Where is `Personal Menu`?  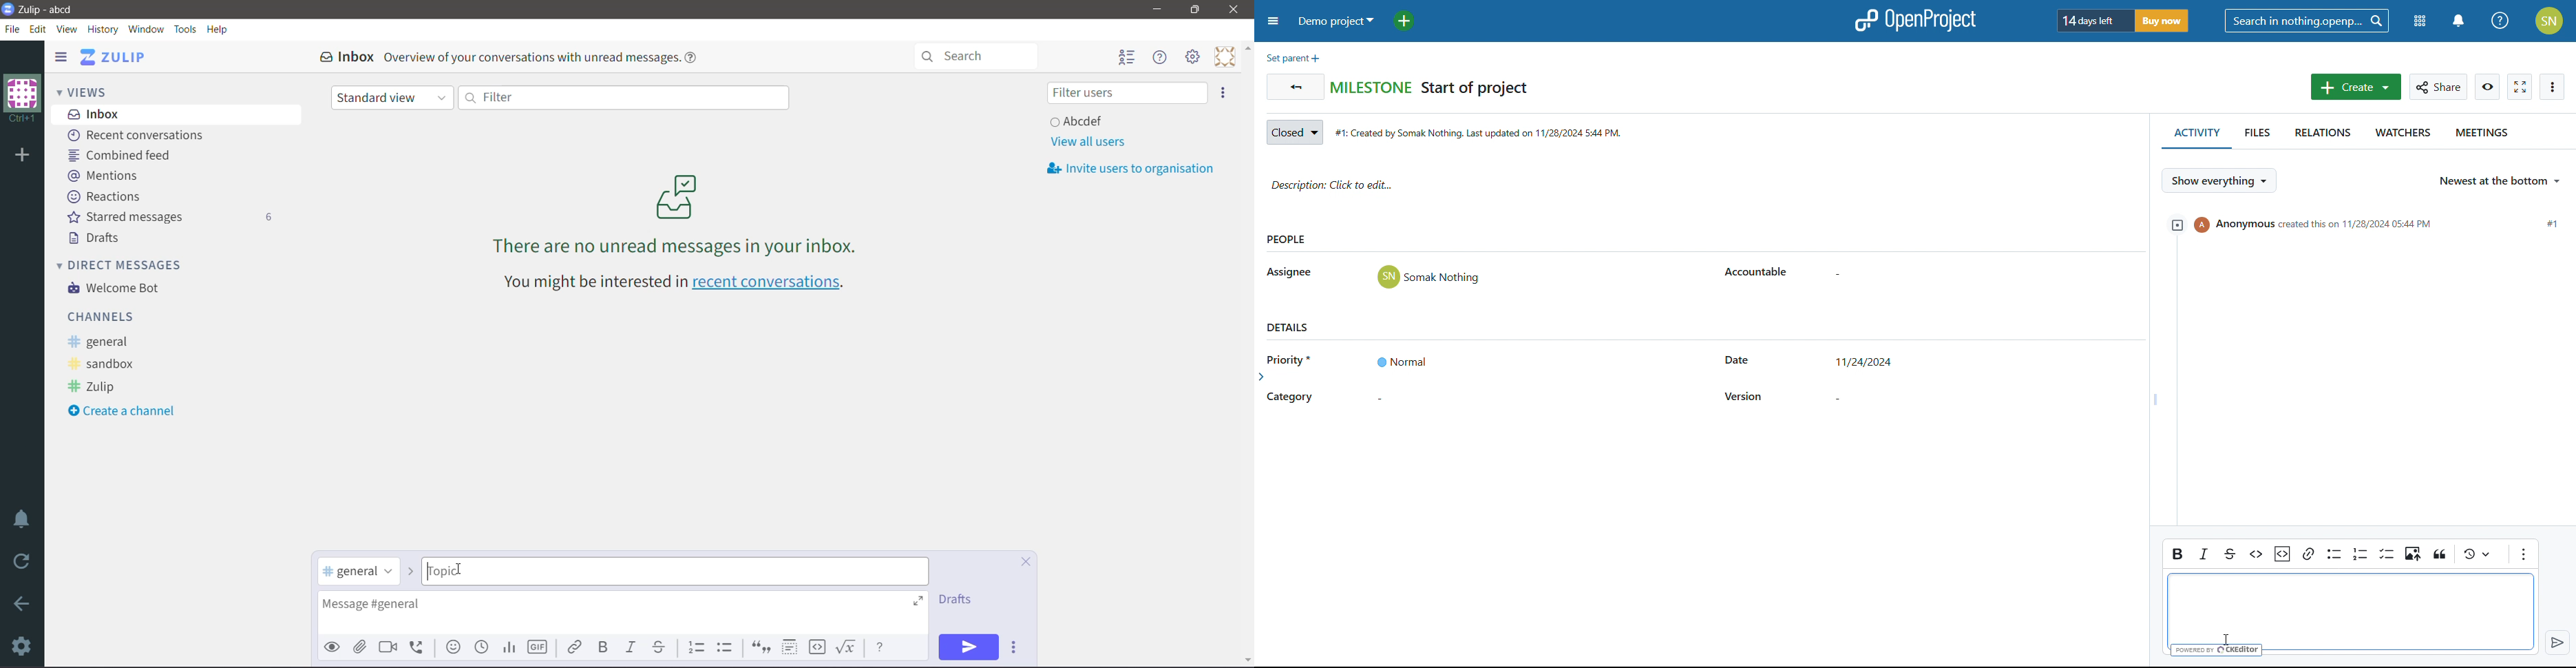 Personal Menu is located at coordinates (1225, 57).